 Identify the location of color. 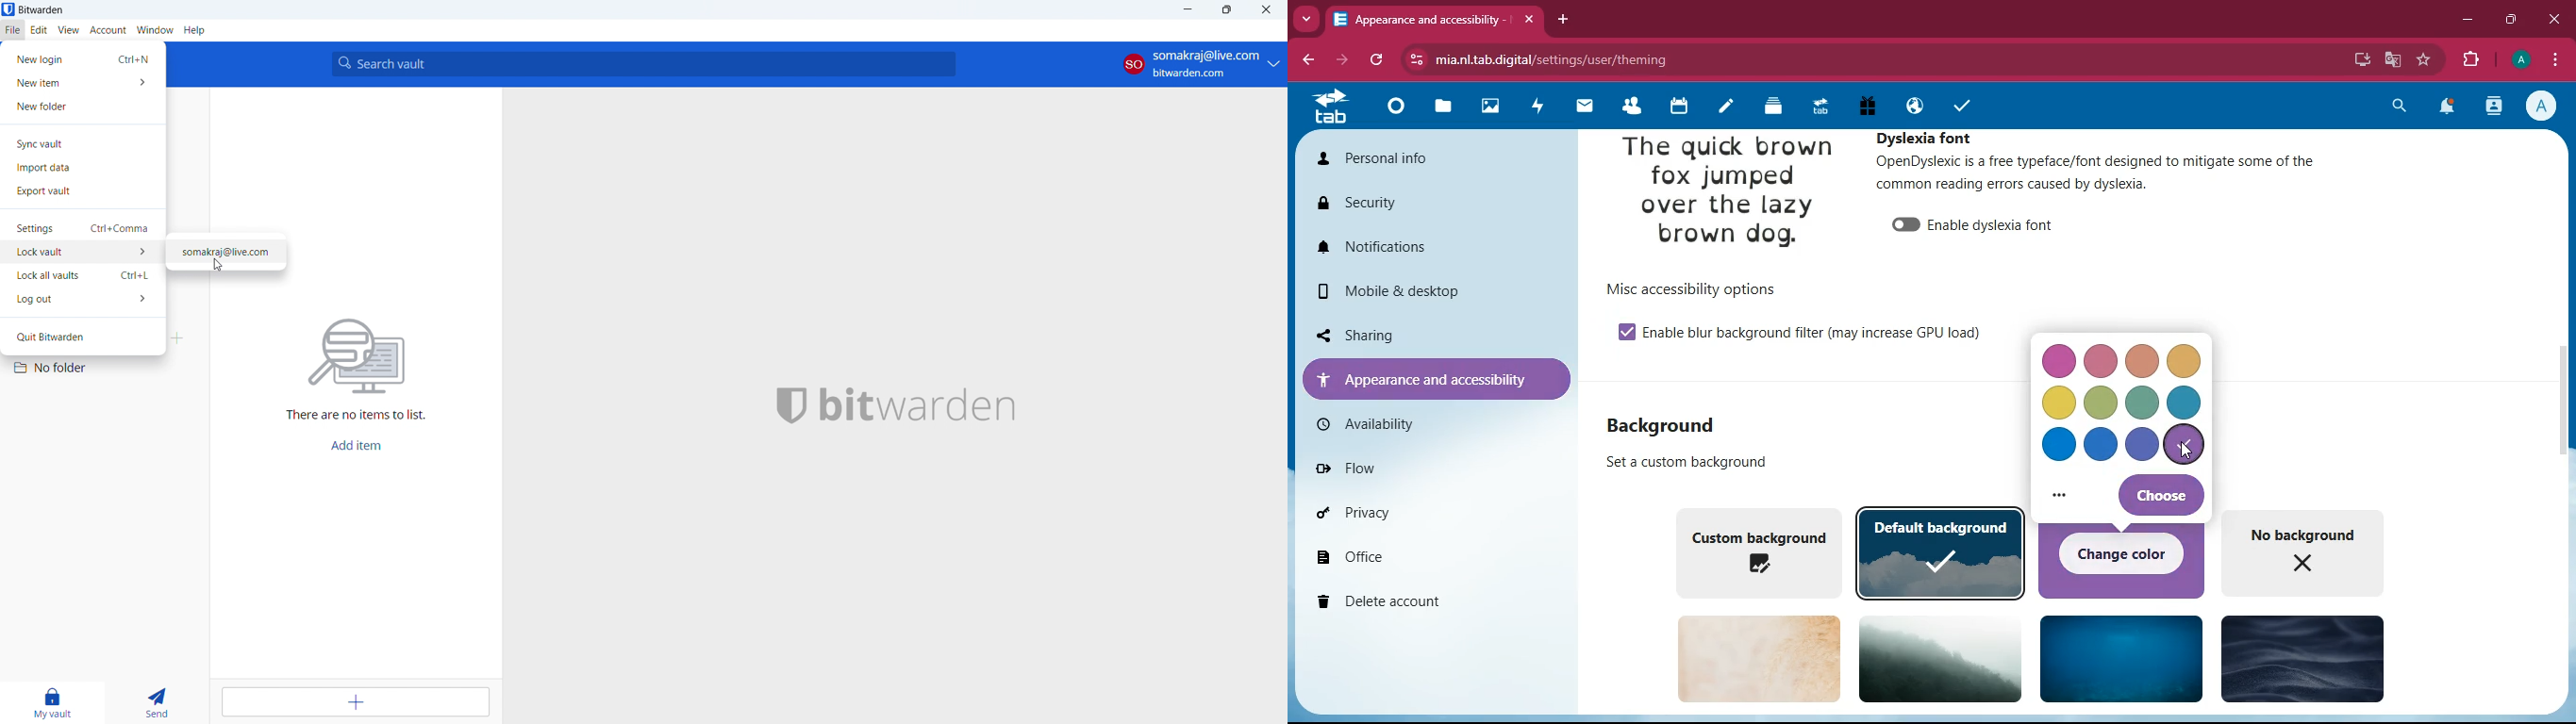
(2060, 447).